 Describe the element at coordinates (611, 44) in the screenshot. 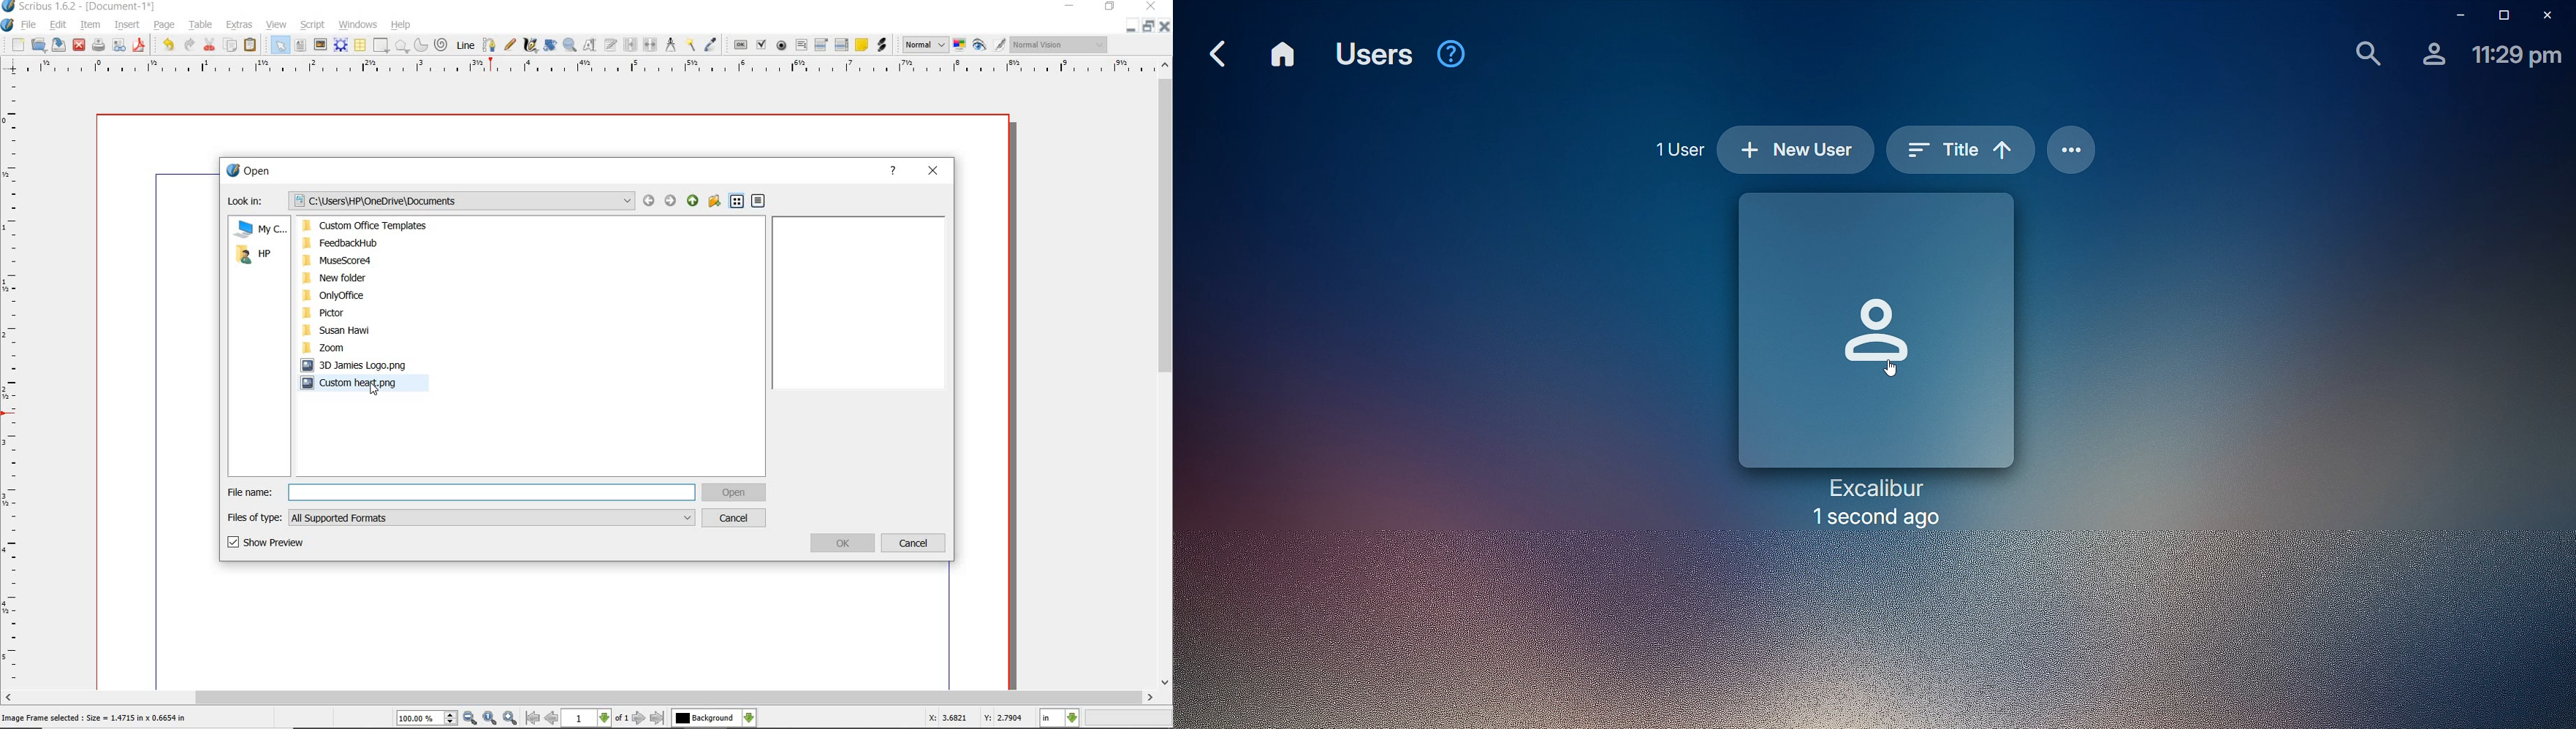

I see `edit text with story editor` at that location.